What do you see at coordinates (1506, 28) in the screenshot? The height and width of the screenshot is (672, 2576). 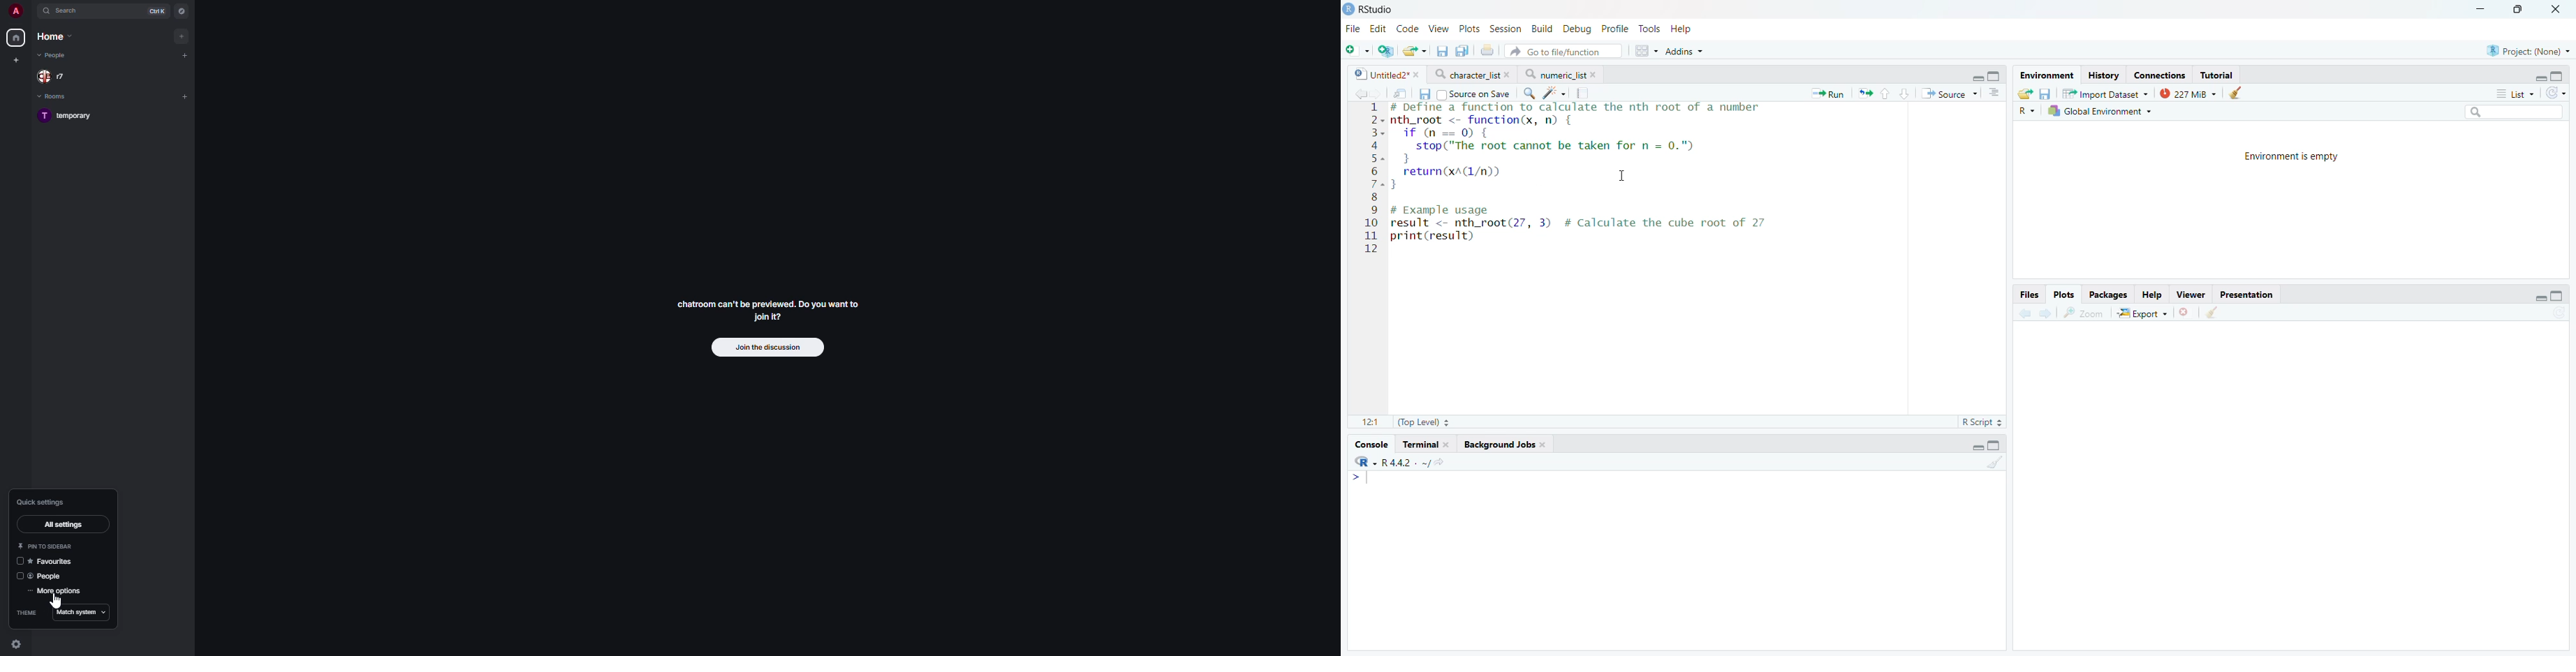 I see `Session` at bounding box center [1506, 28].